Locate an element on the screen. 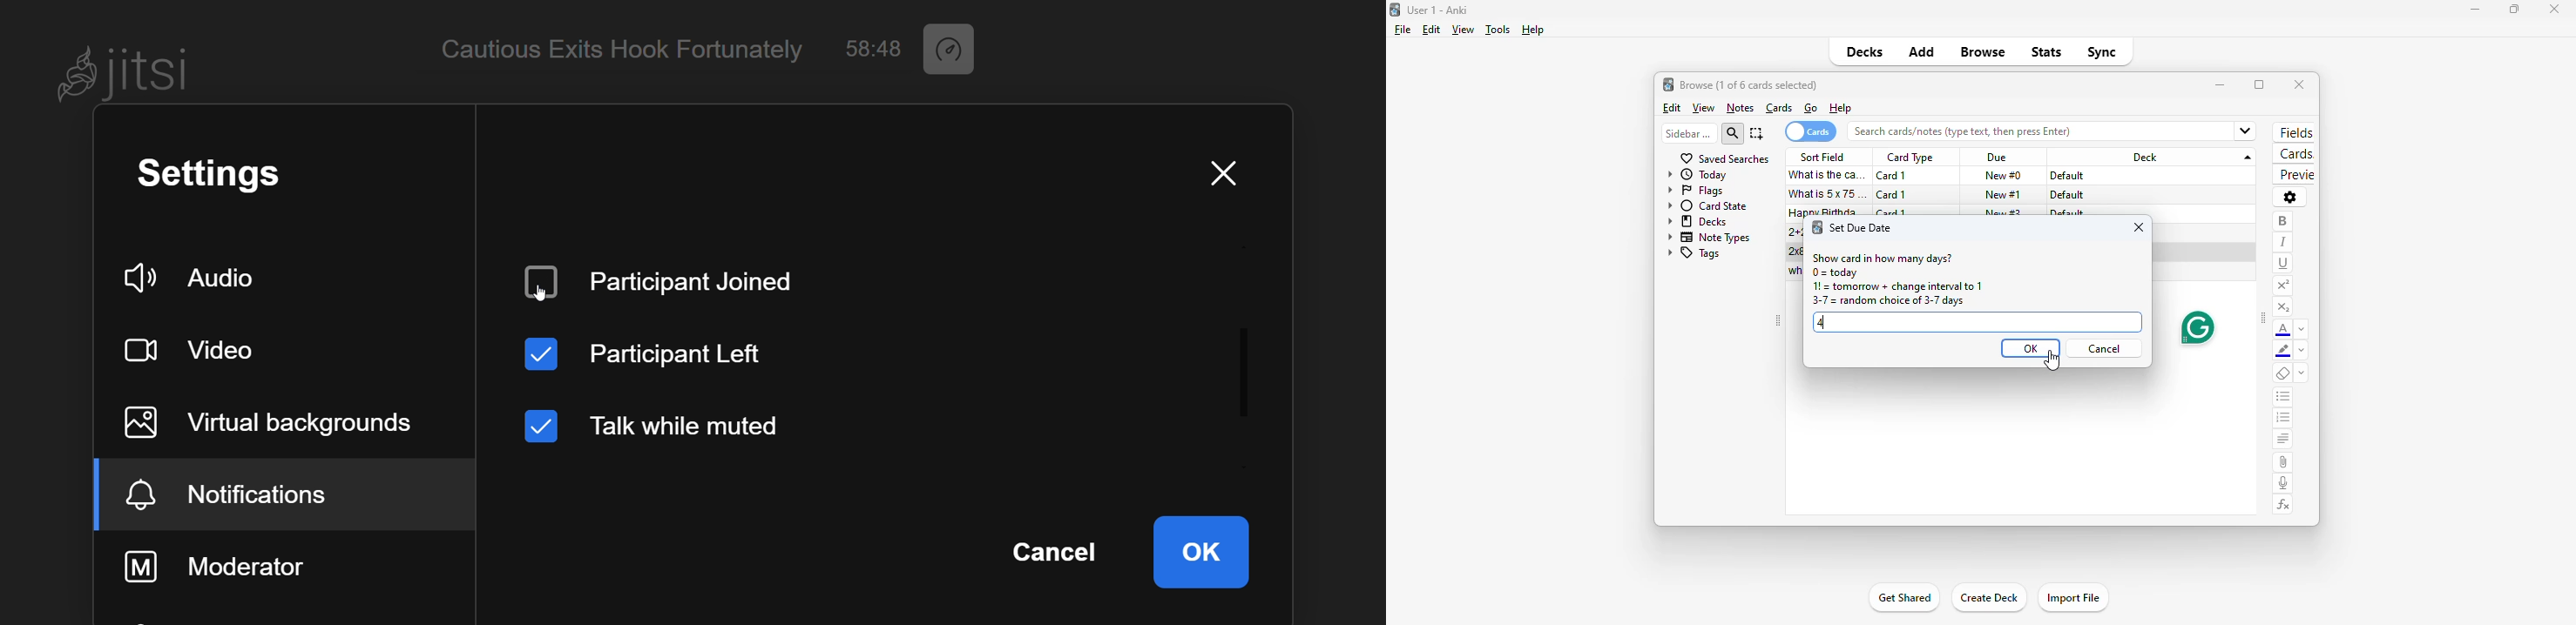 The image size is (2576, 644). due is located at coordinates (1997, 158).